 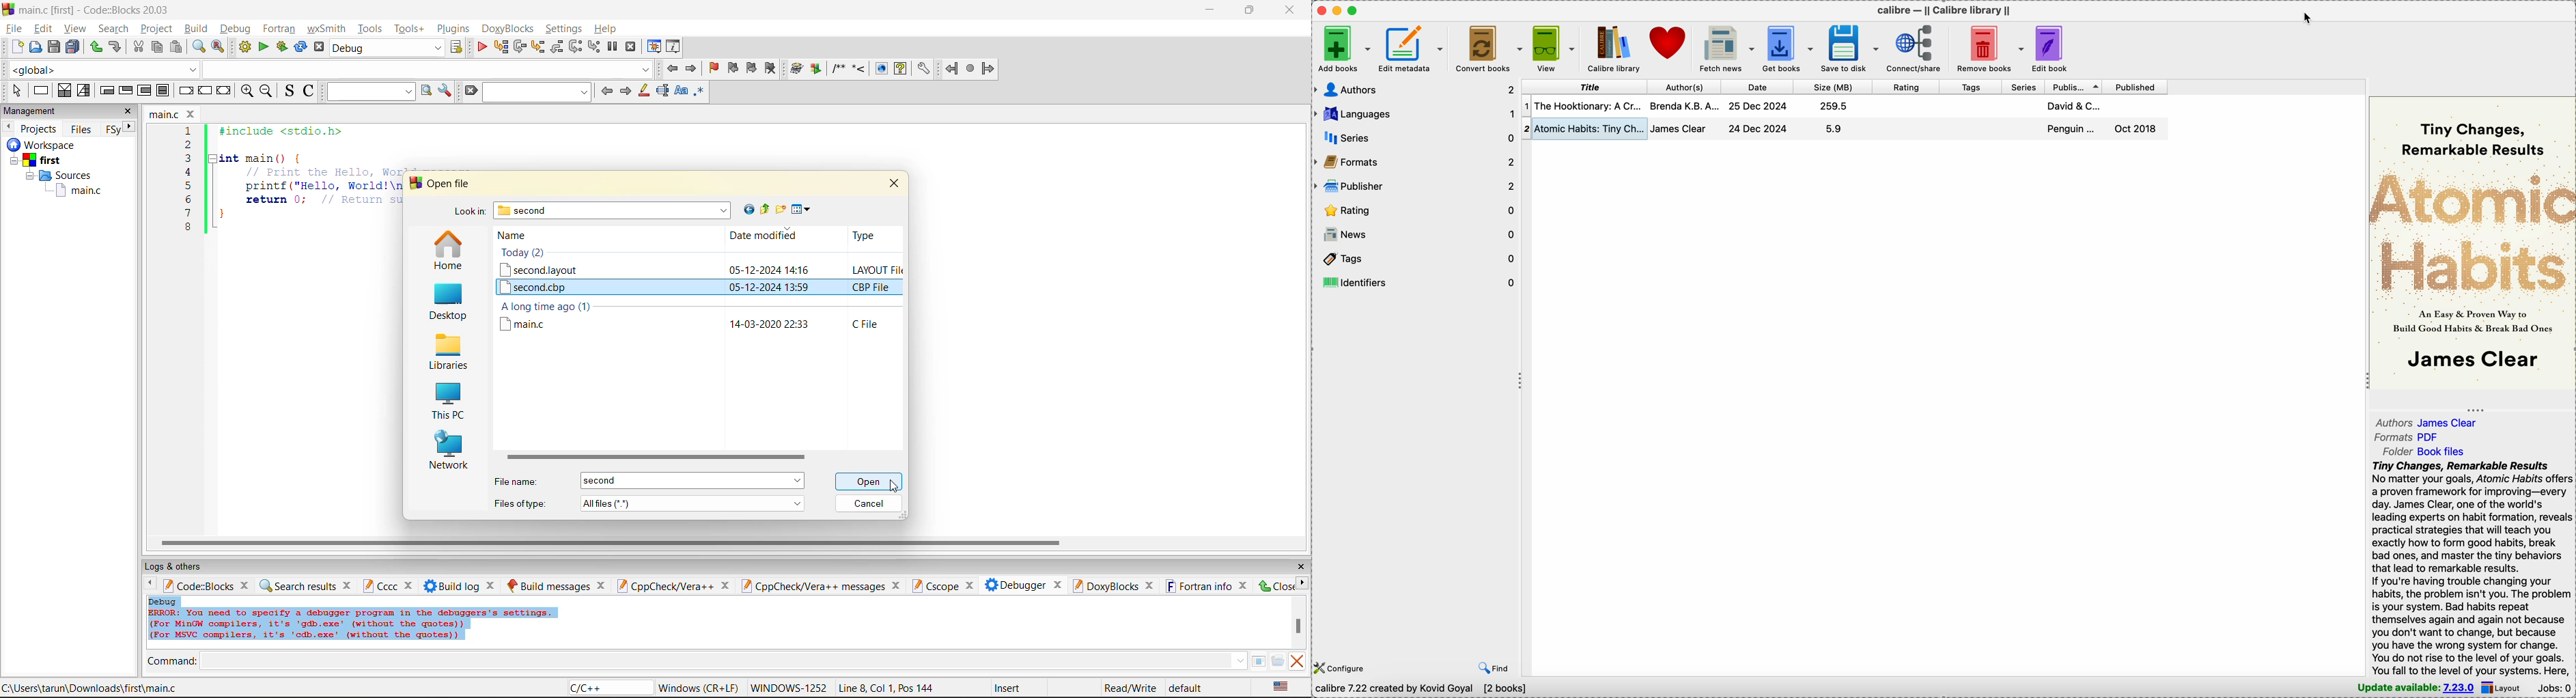 I want to click on stop debugger, so click(x=631, y=47).